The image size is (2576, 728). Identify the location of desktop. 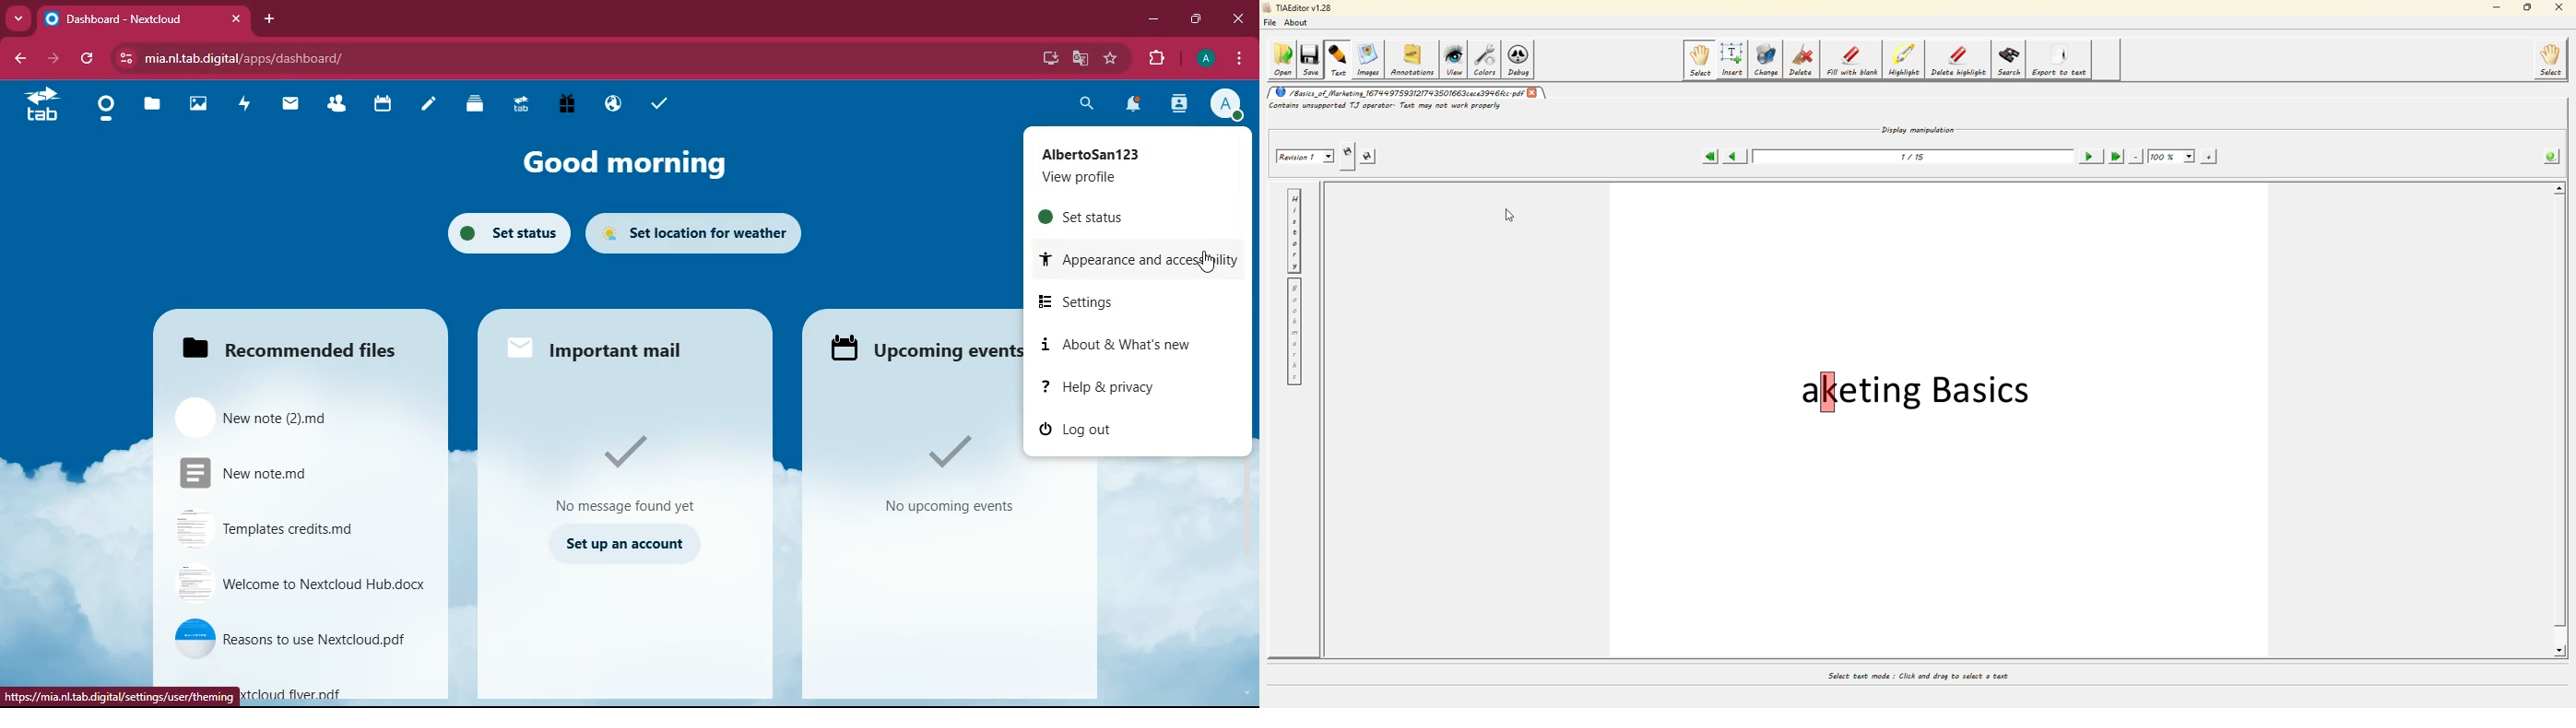
(1040, 56).